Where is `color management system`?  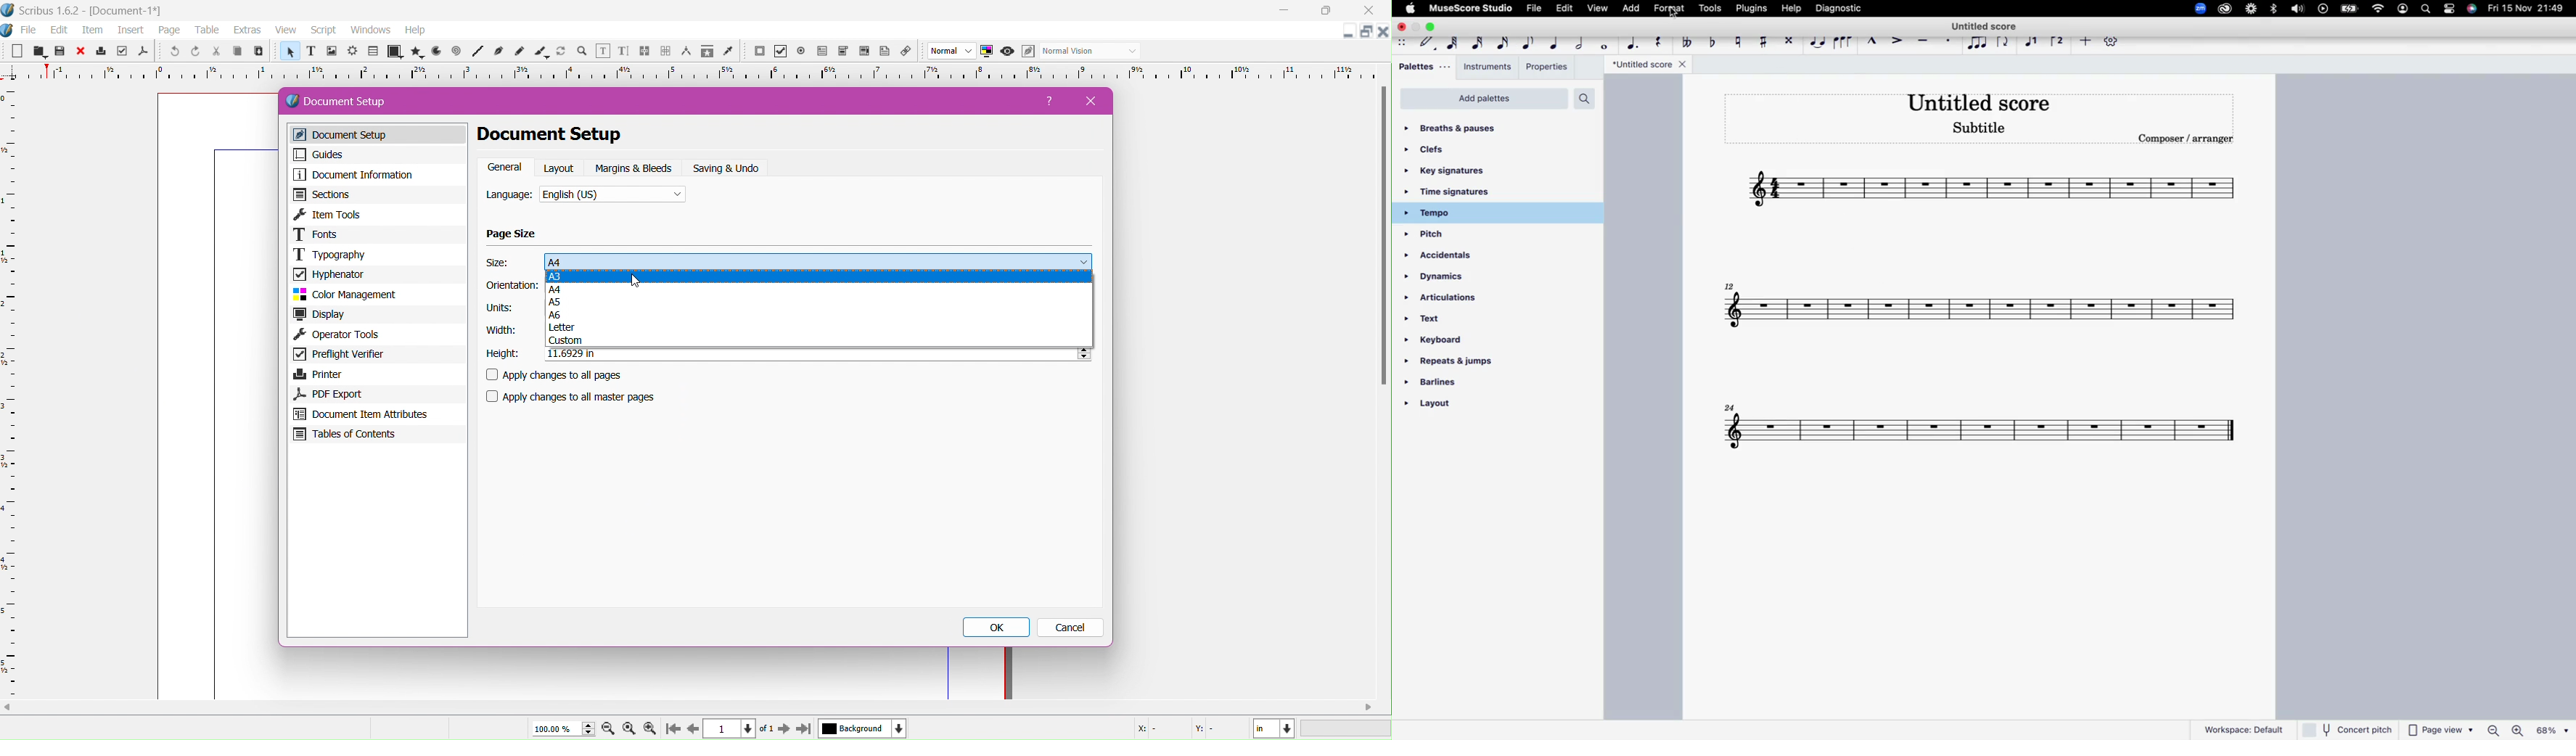
color management system is located at coordinates (987, 52).